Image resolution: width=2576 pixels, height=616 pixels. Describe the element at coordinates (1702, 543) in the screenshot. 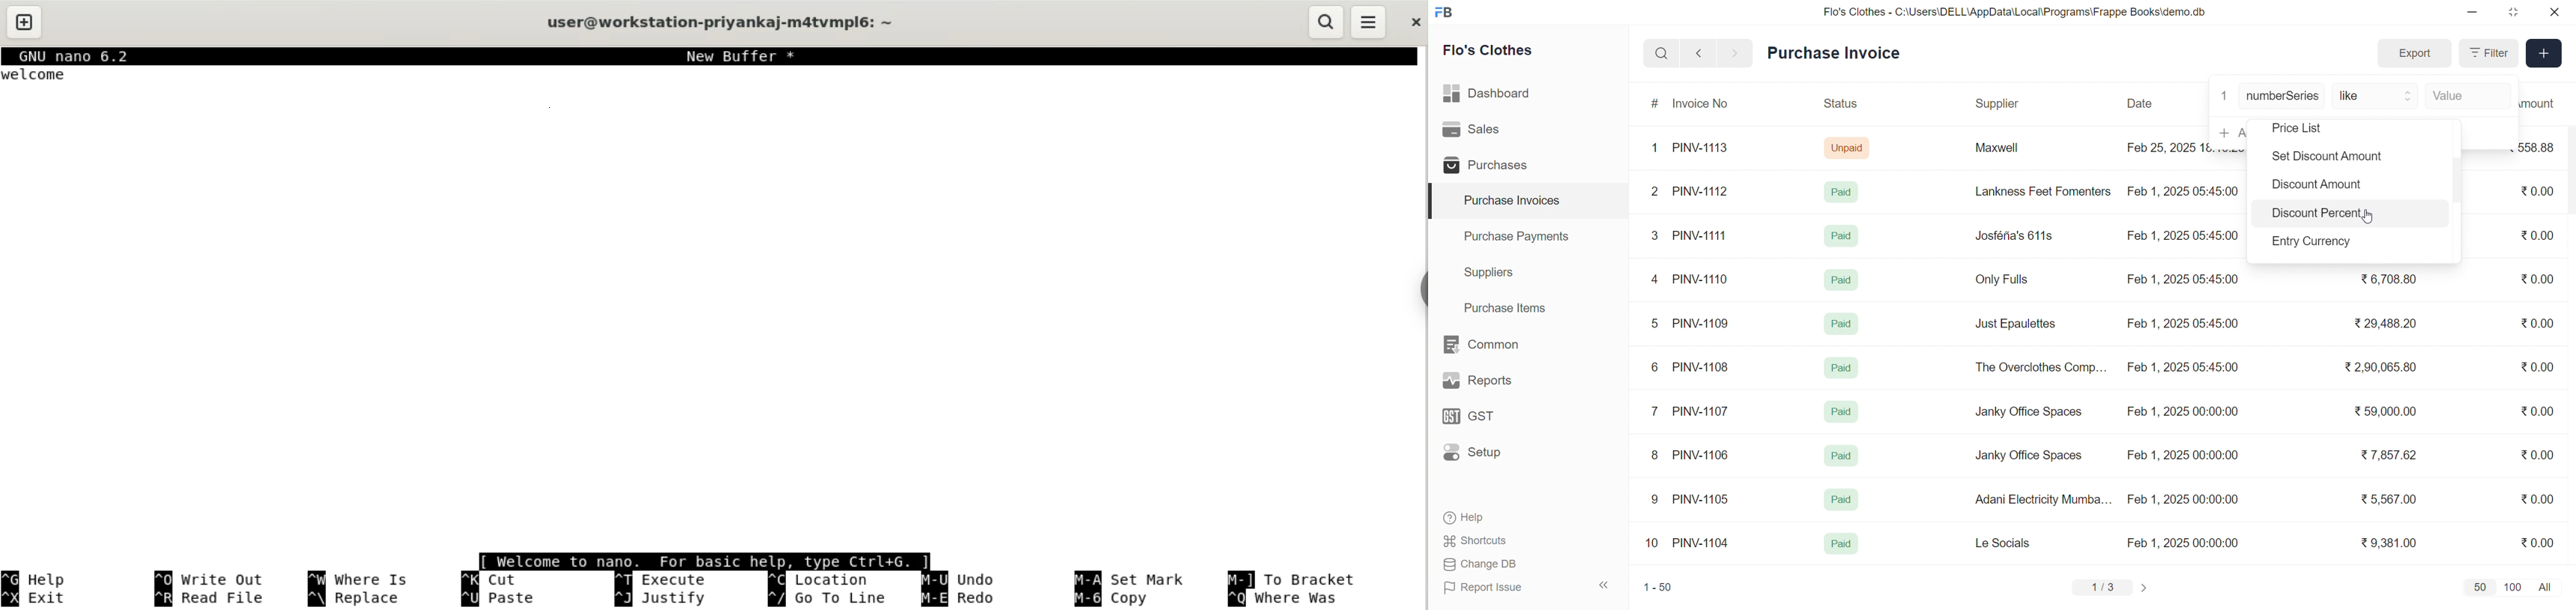

I see `PINV-1104` at that location.